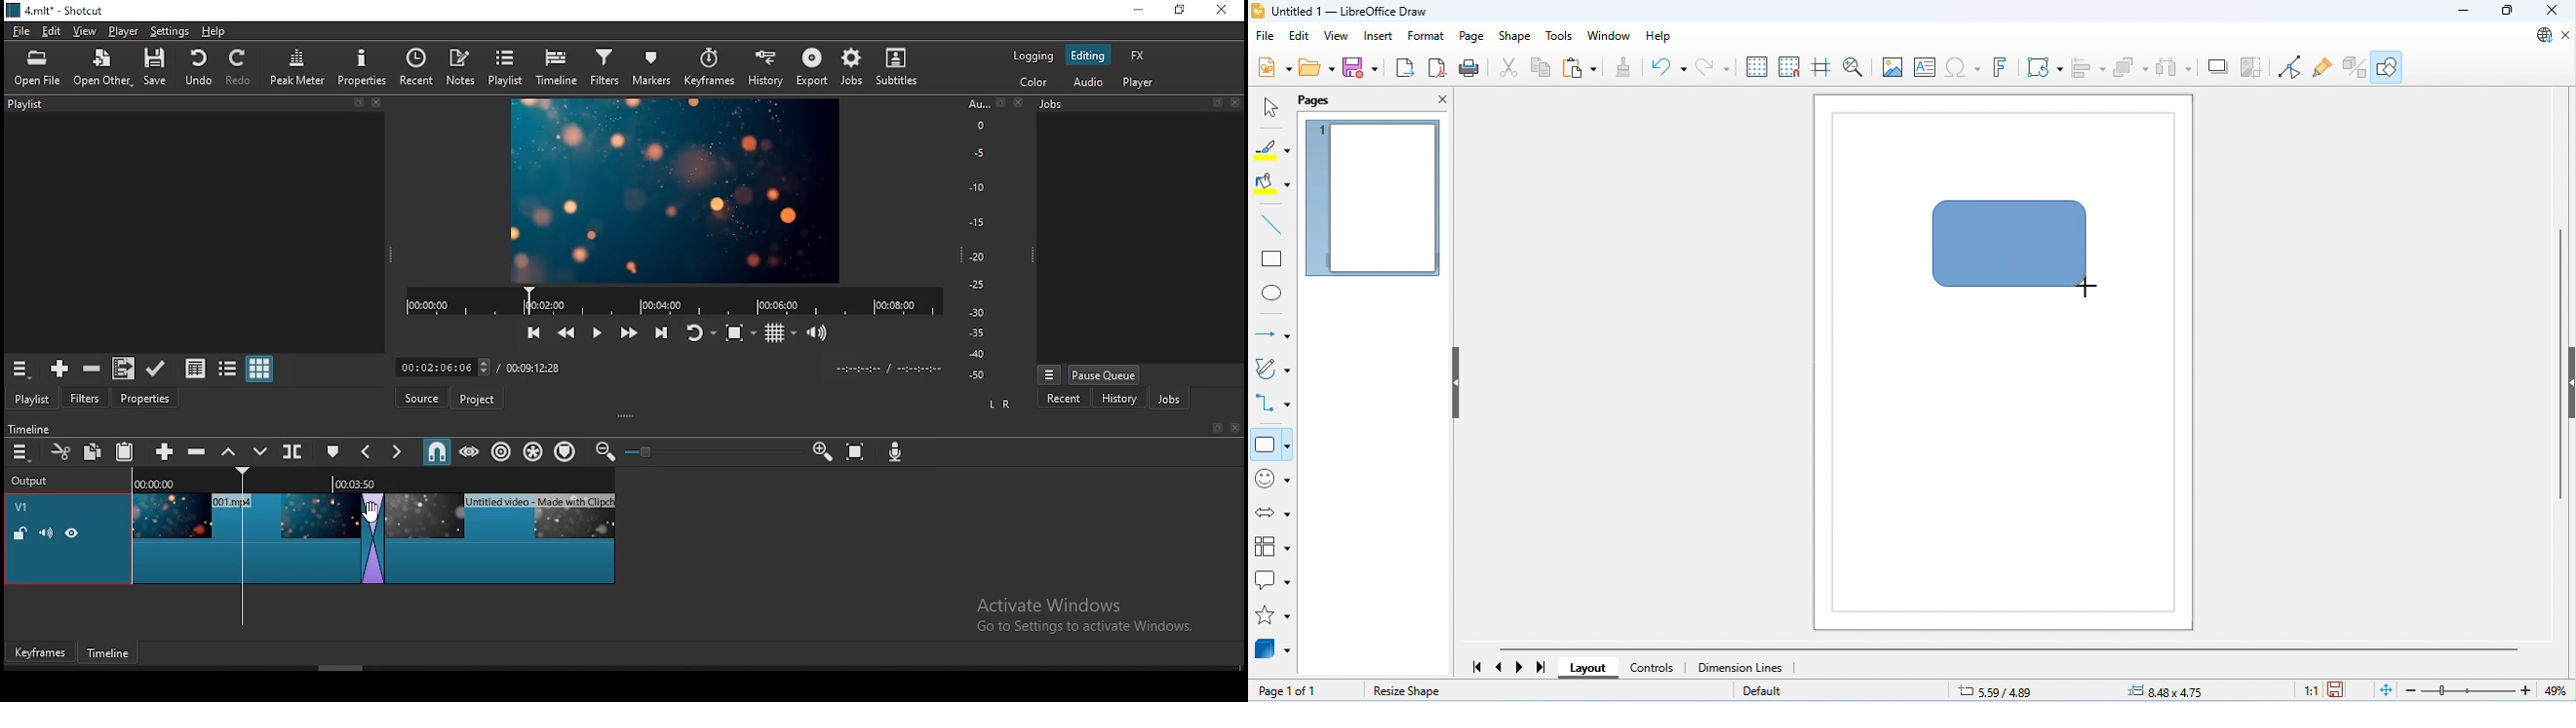 The width and height of the screenshot is (2576, 728). I want to click on settings, so click(170, 31).